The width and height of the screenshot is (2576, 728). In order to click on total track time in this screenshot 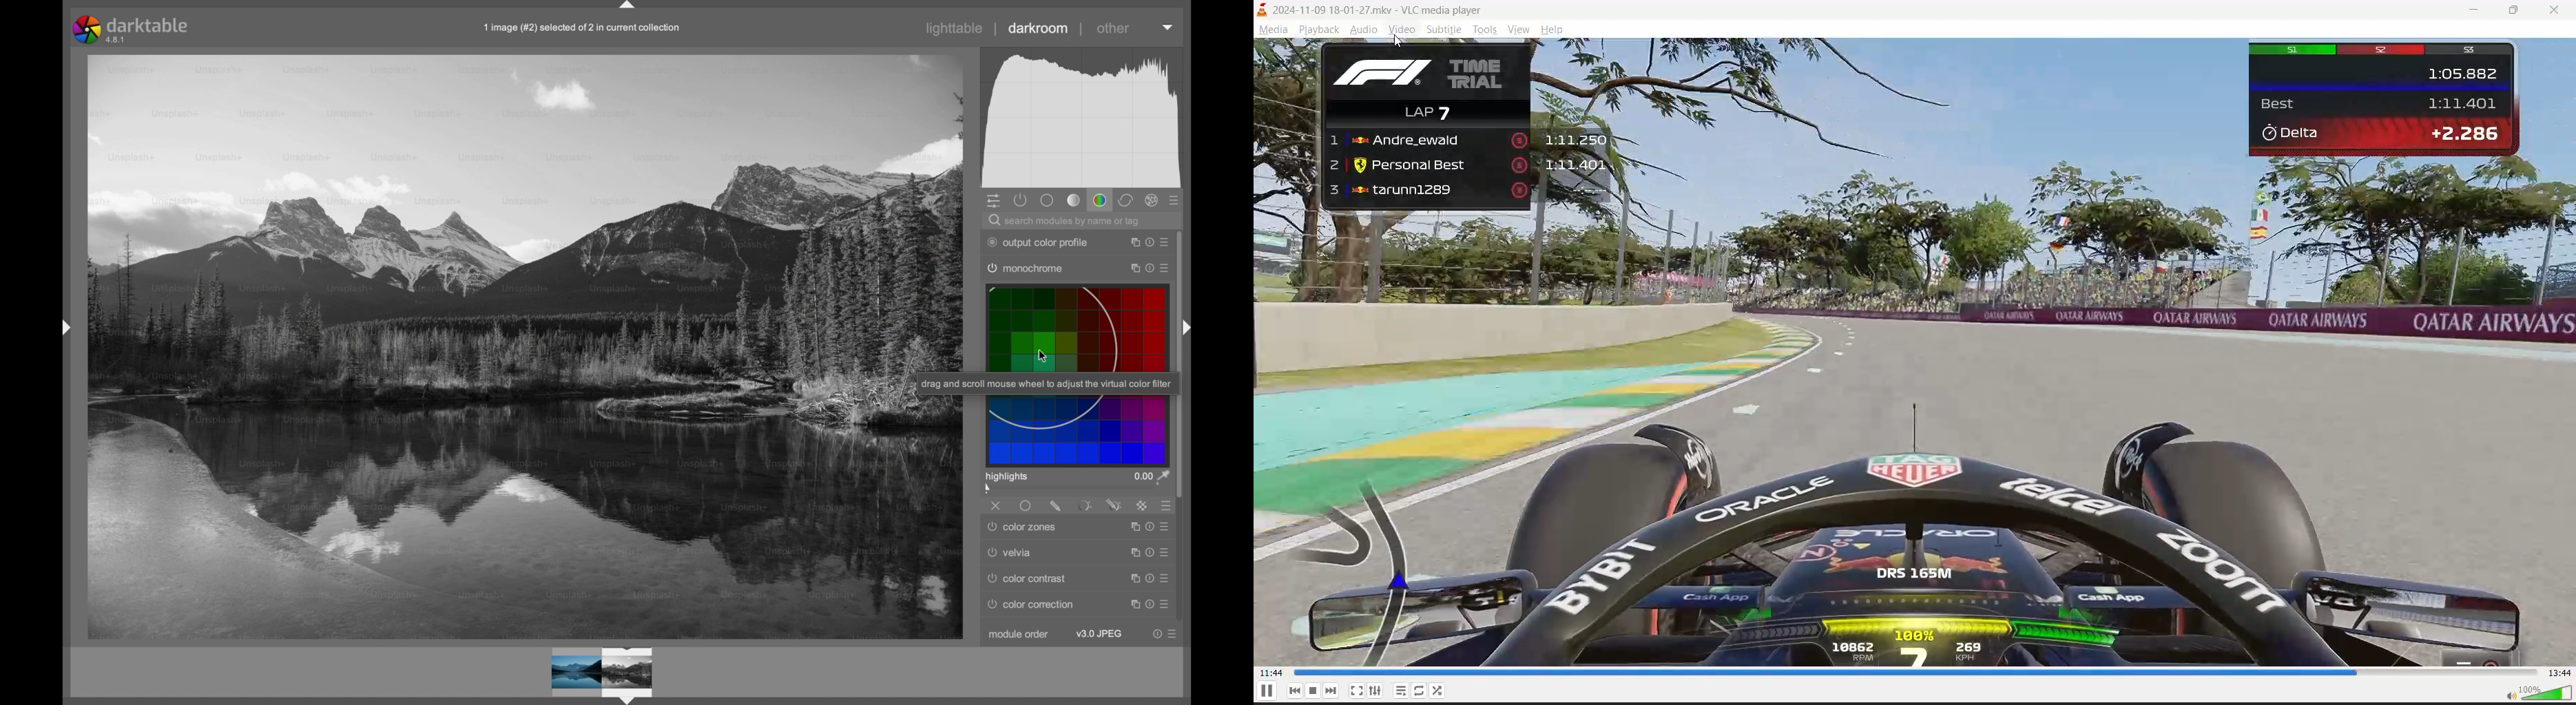, I will do `click(2559, 673)`.